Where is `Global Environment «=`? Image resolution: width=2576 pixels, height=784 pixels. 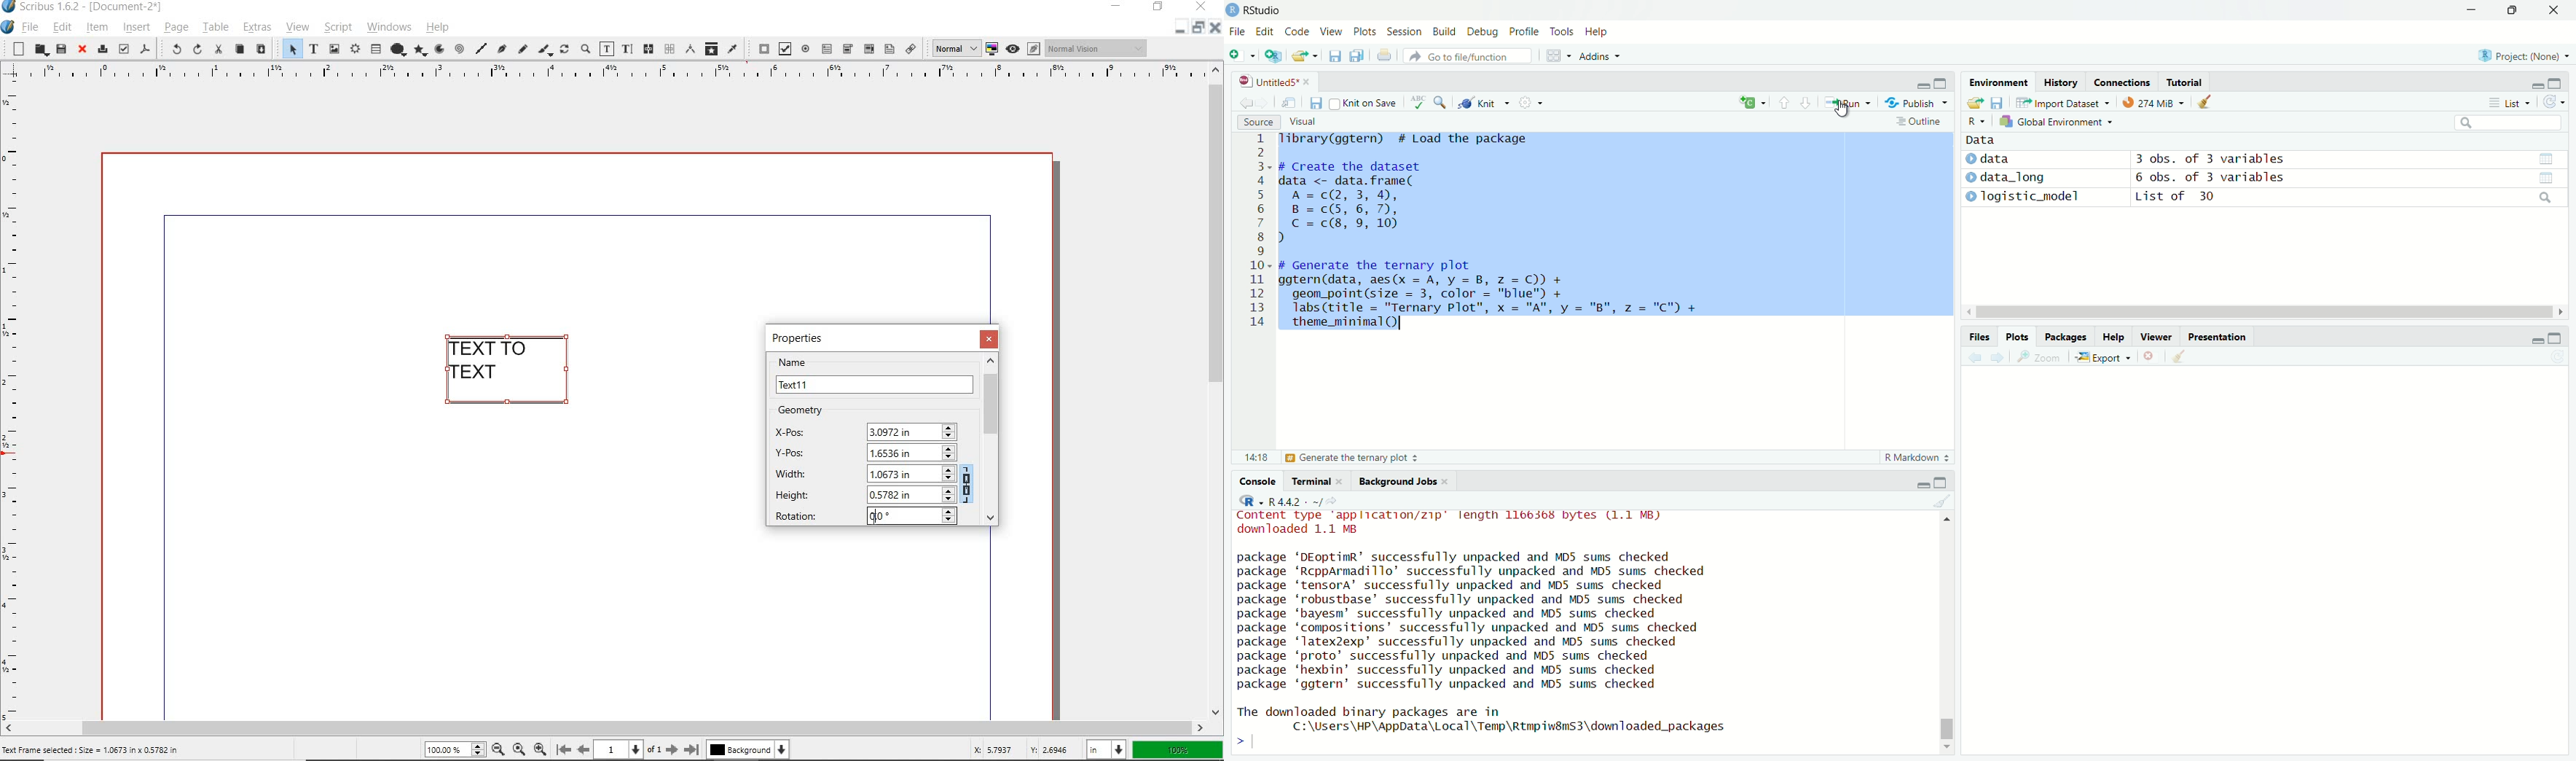 Global Environment «= is located at coordinates (2058, 120).